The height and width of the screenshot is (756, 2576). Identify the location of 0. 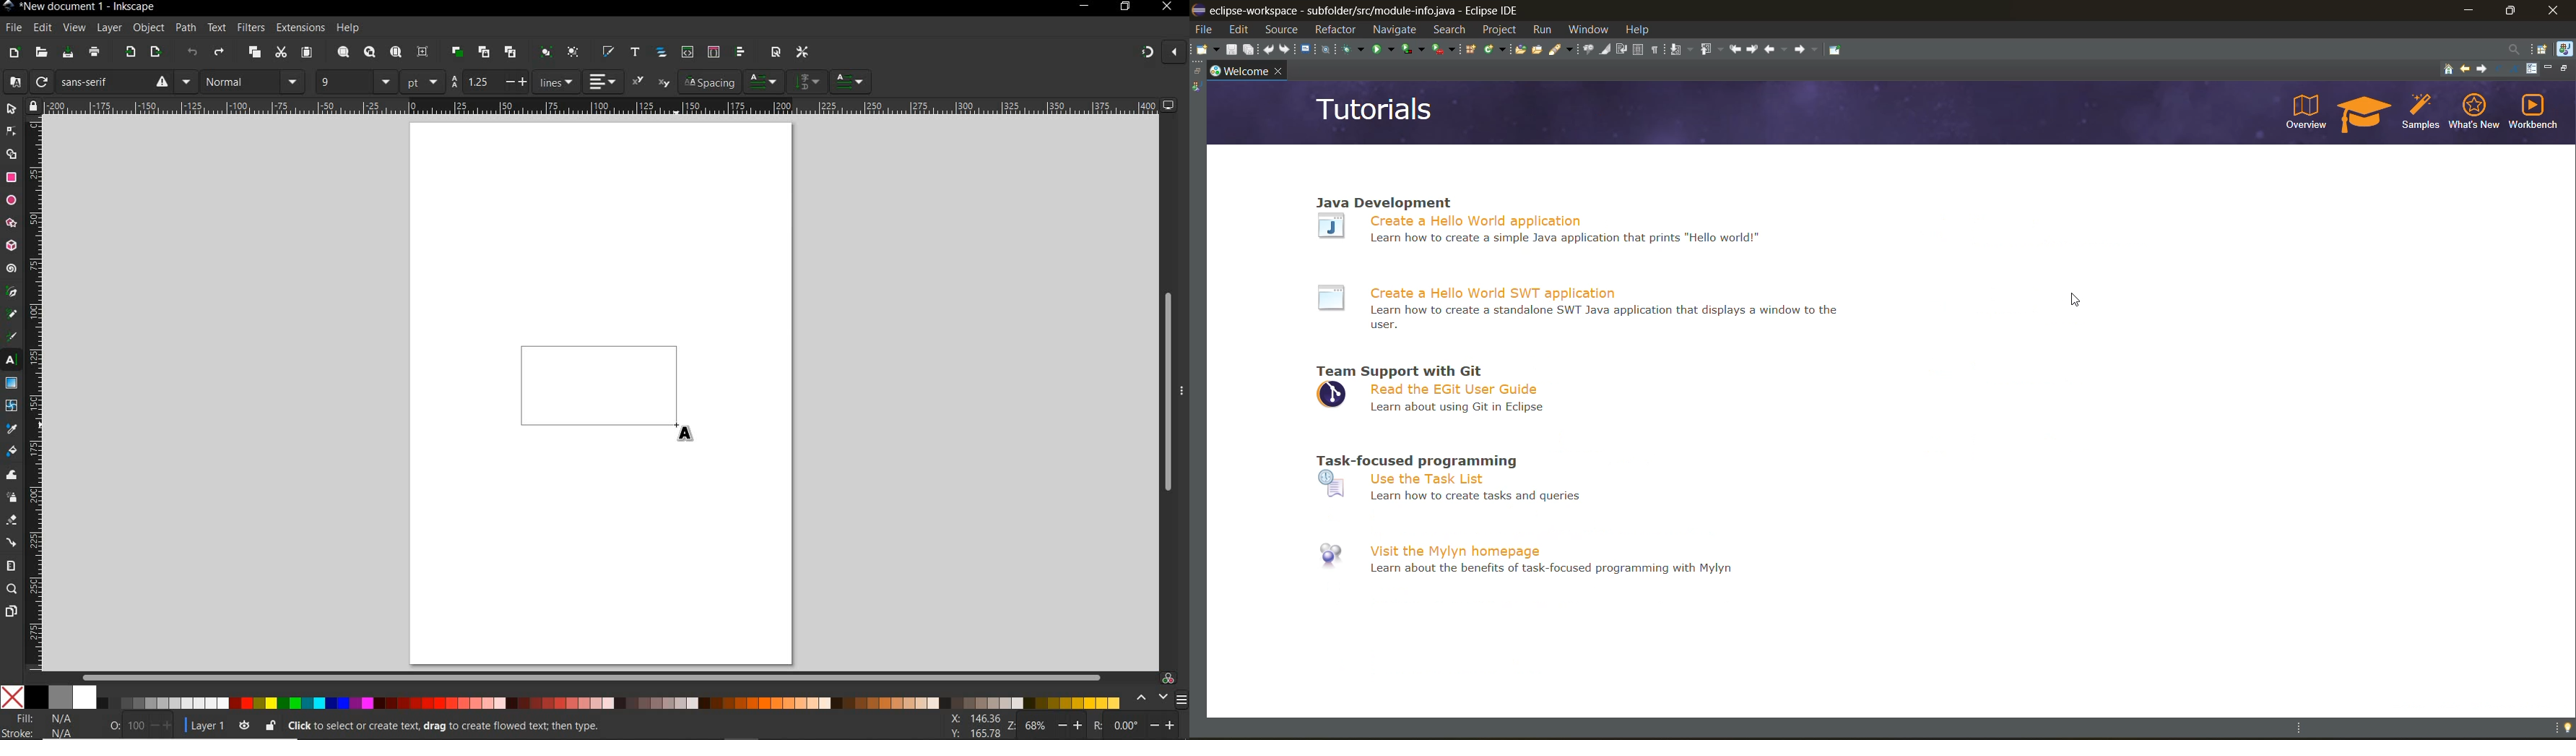
(1126, 725).